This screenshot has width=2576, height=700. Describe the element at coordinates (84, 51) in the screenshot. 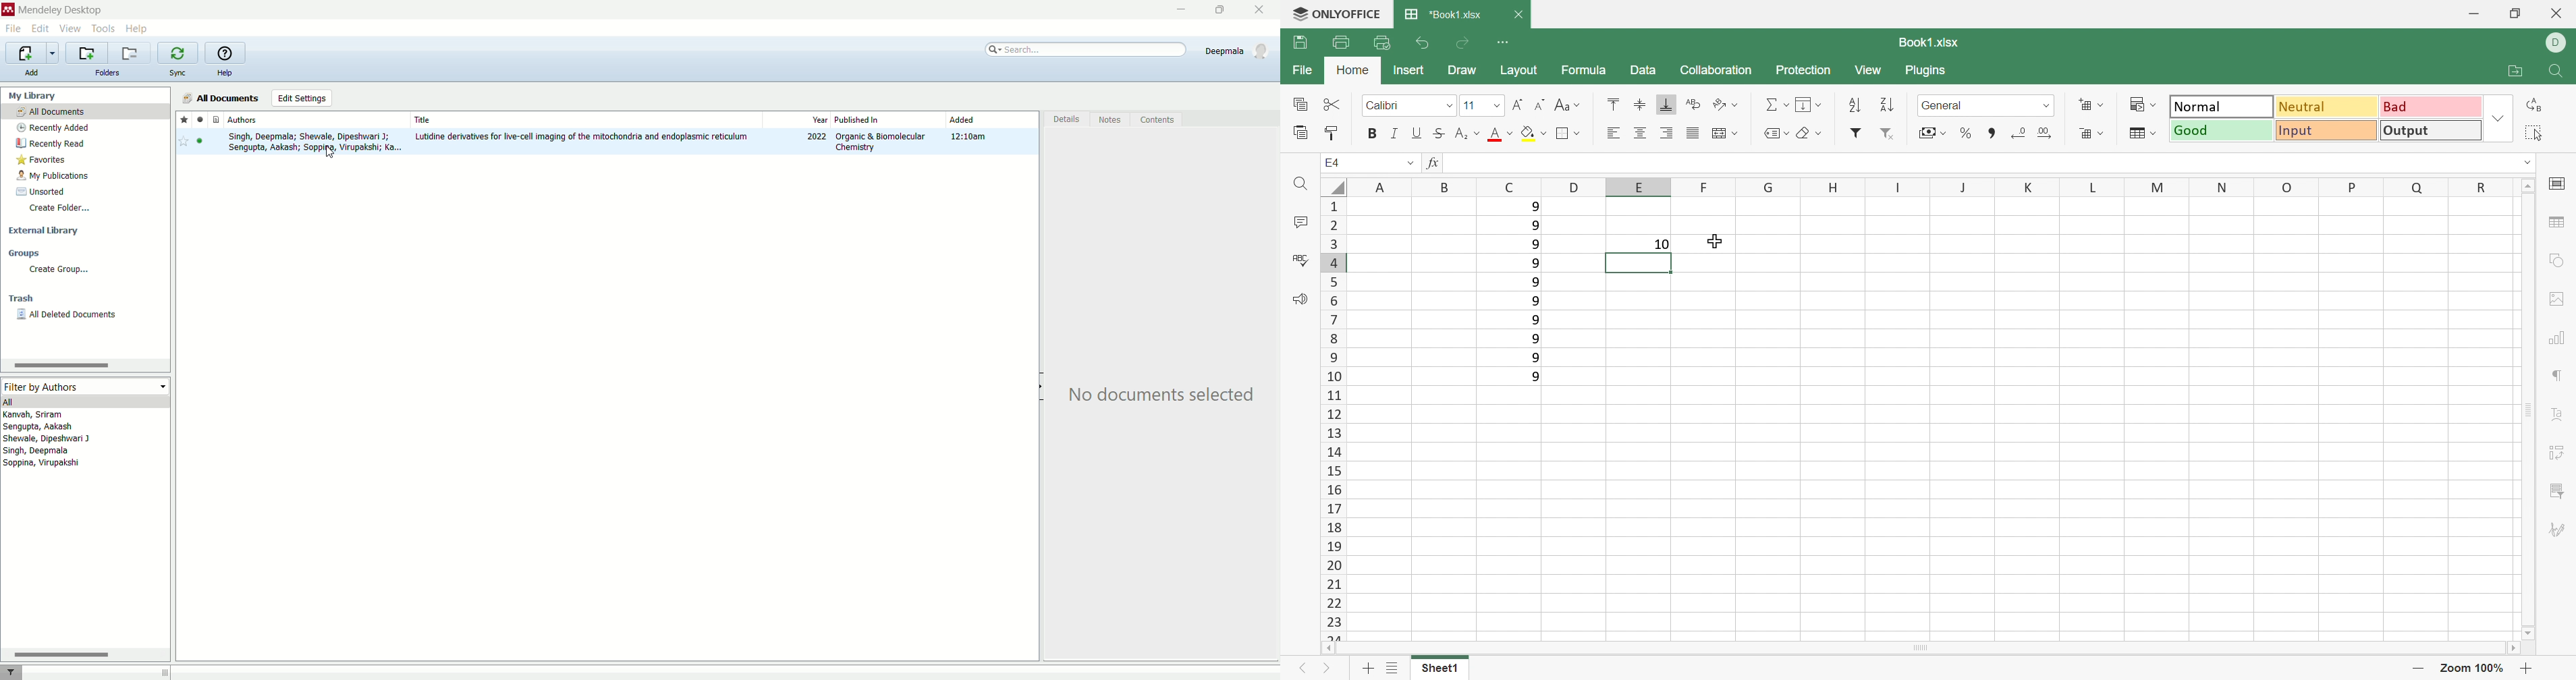

I see `create a new folder` at that location.